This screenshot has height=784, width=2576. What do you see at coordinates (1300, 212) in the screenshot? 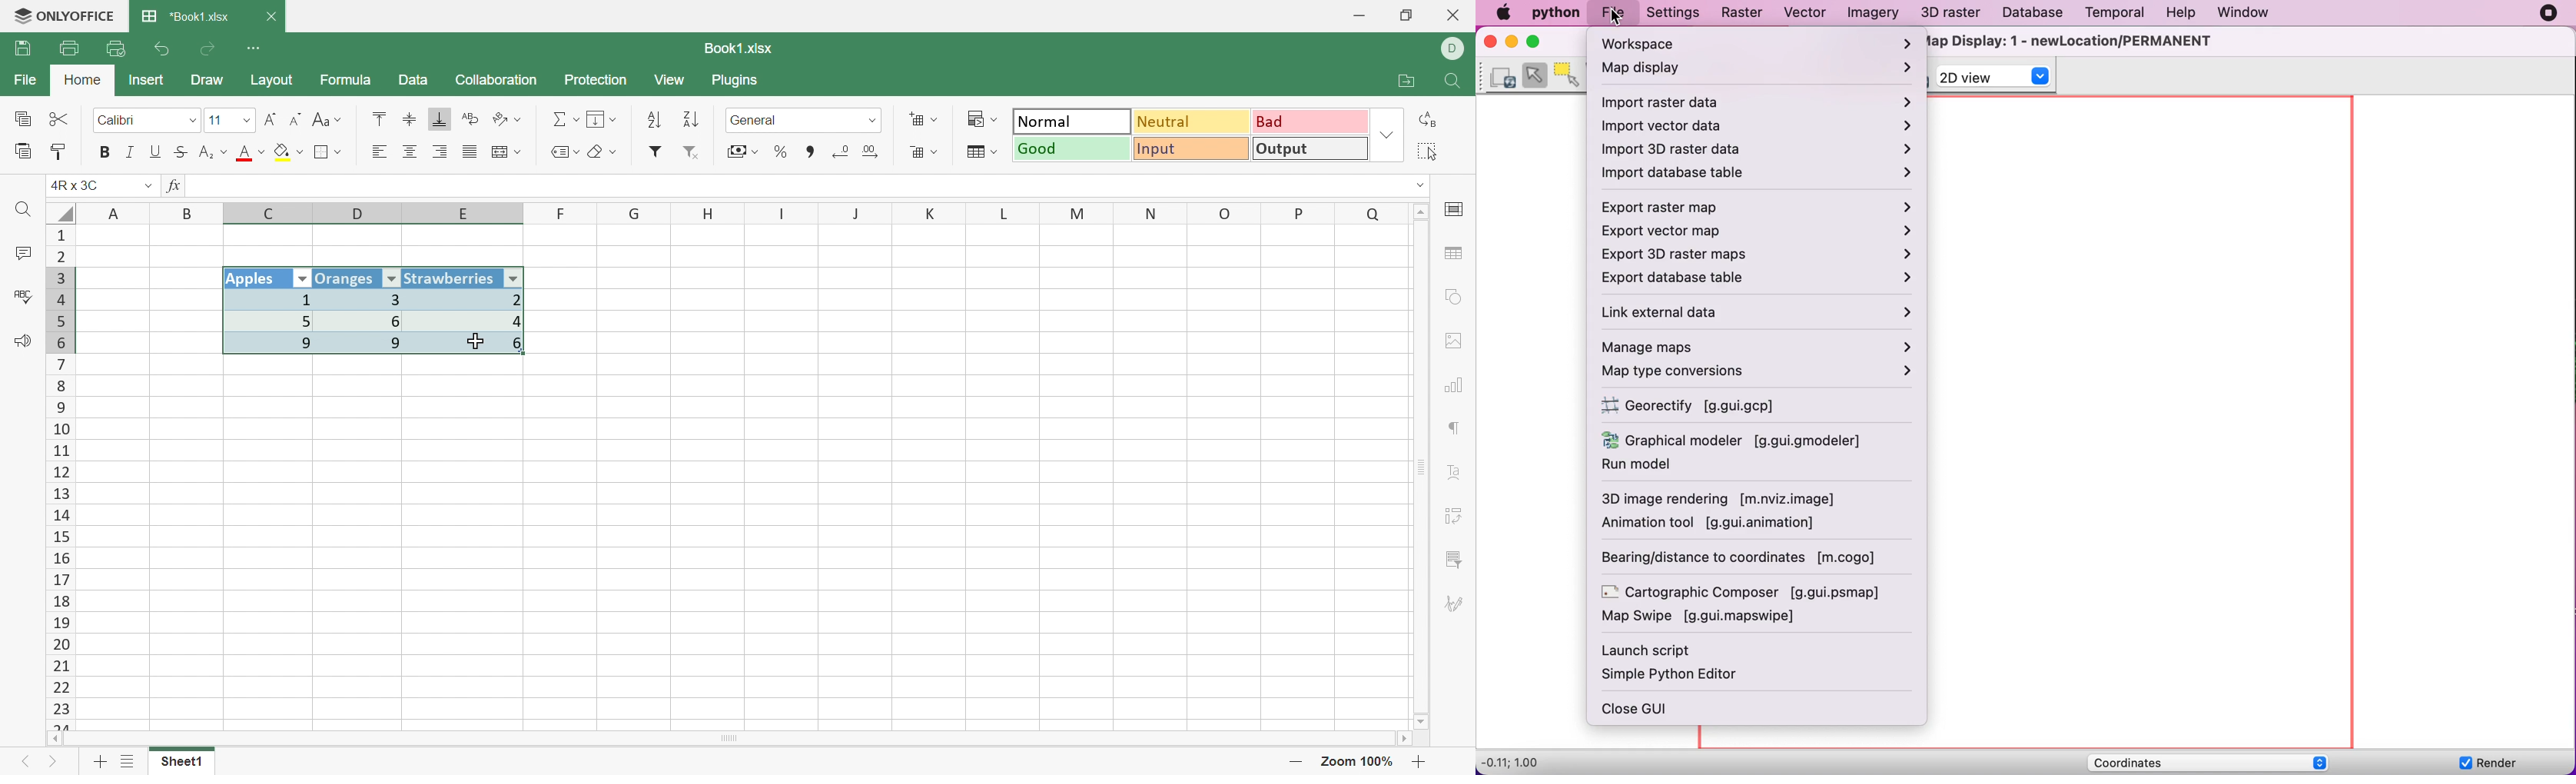
I see `P` at bounding box center [1300, 212].